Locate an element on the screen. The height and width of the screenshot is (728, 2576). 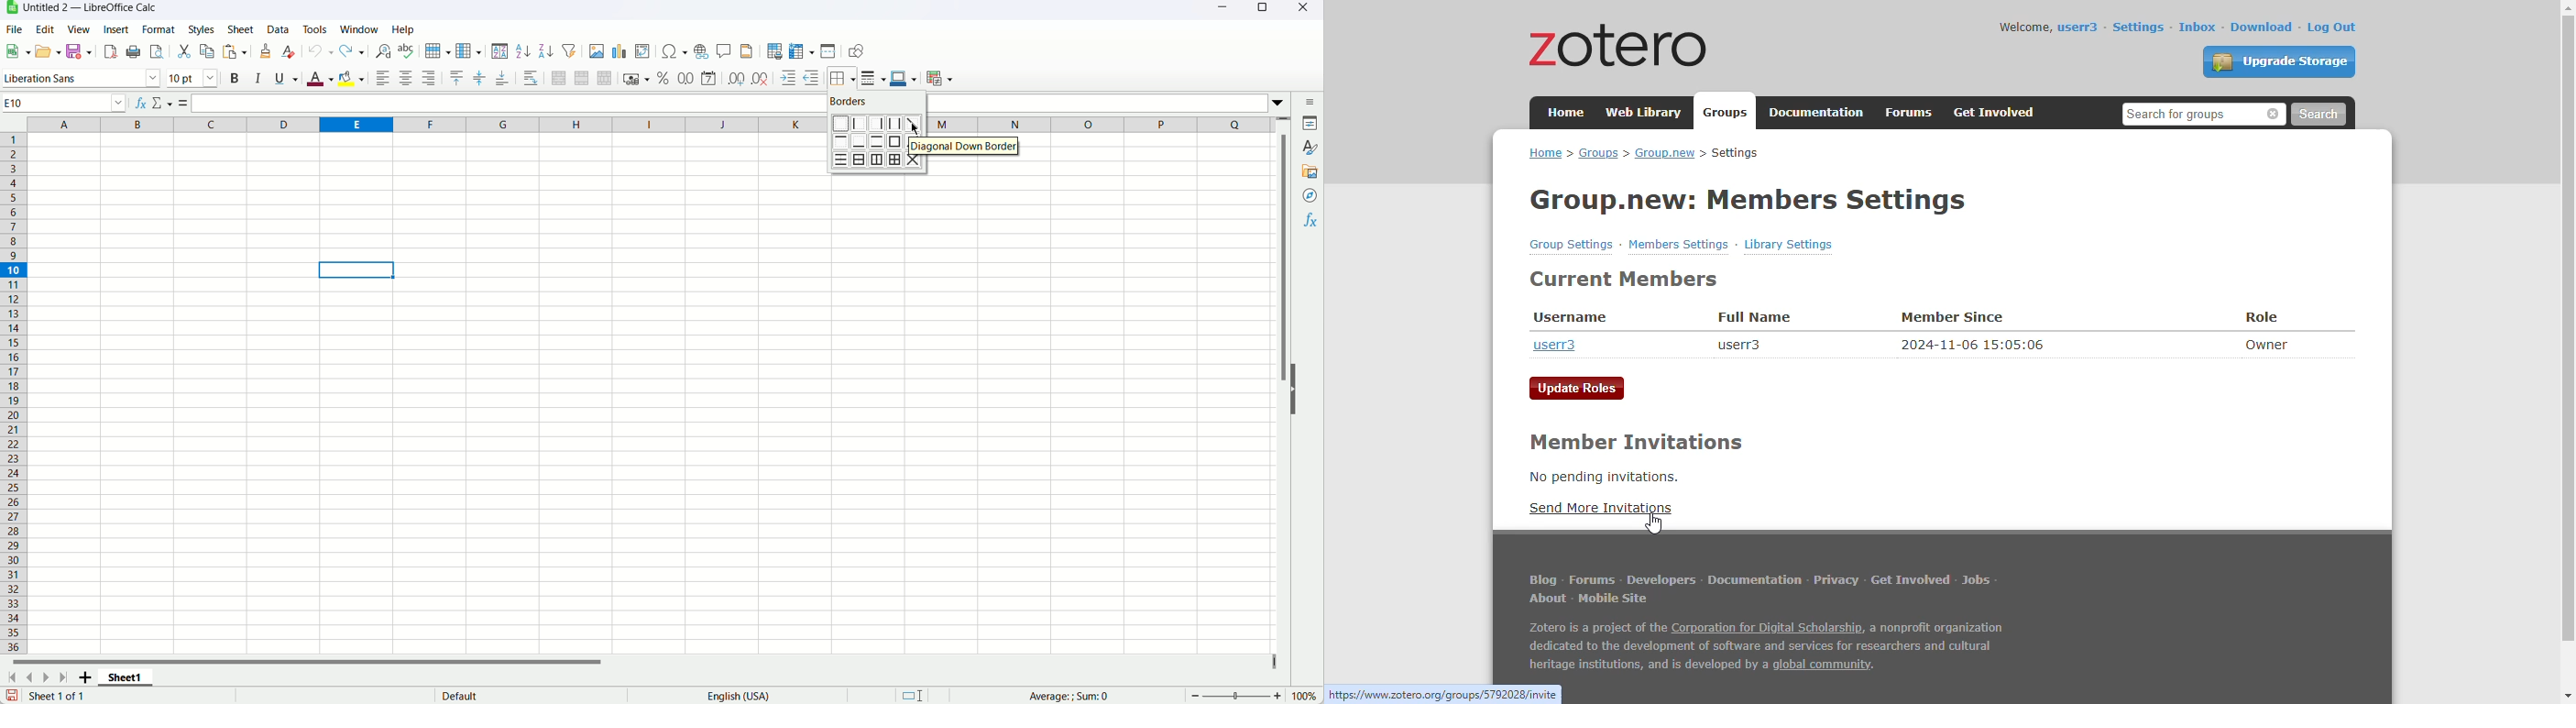
settings is located at coordinates (2138, 27).